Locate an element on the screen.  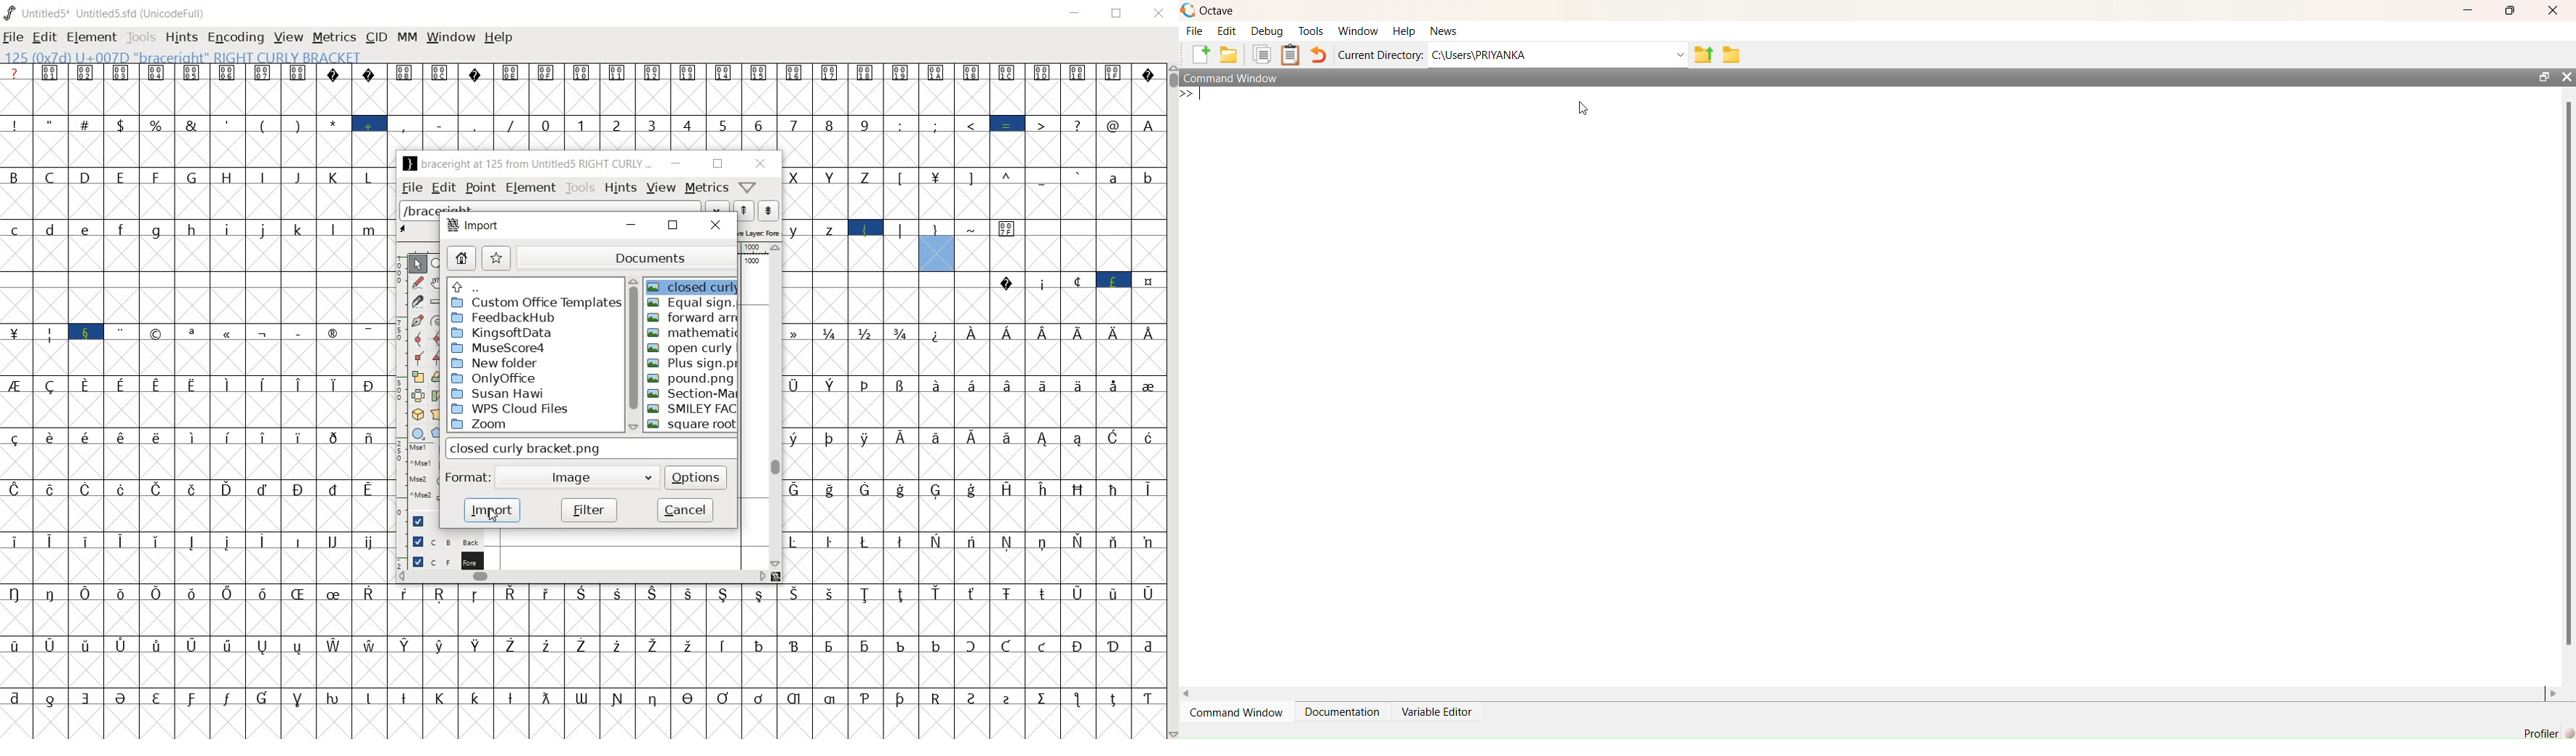
tools is located at coordinates (579, 187).